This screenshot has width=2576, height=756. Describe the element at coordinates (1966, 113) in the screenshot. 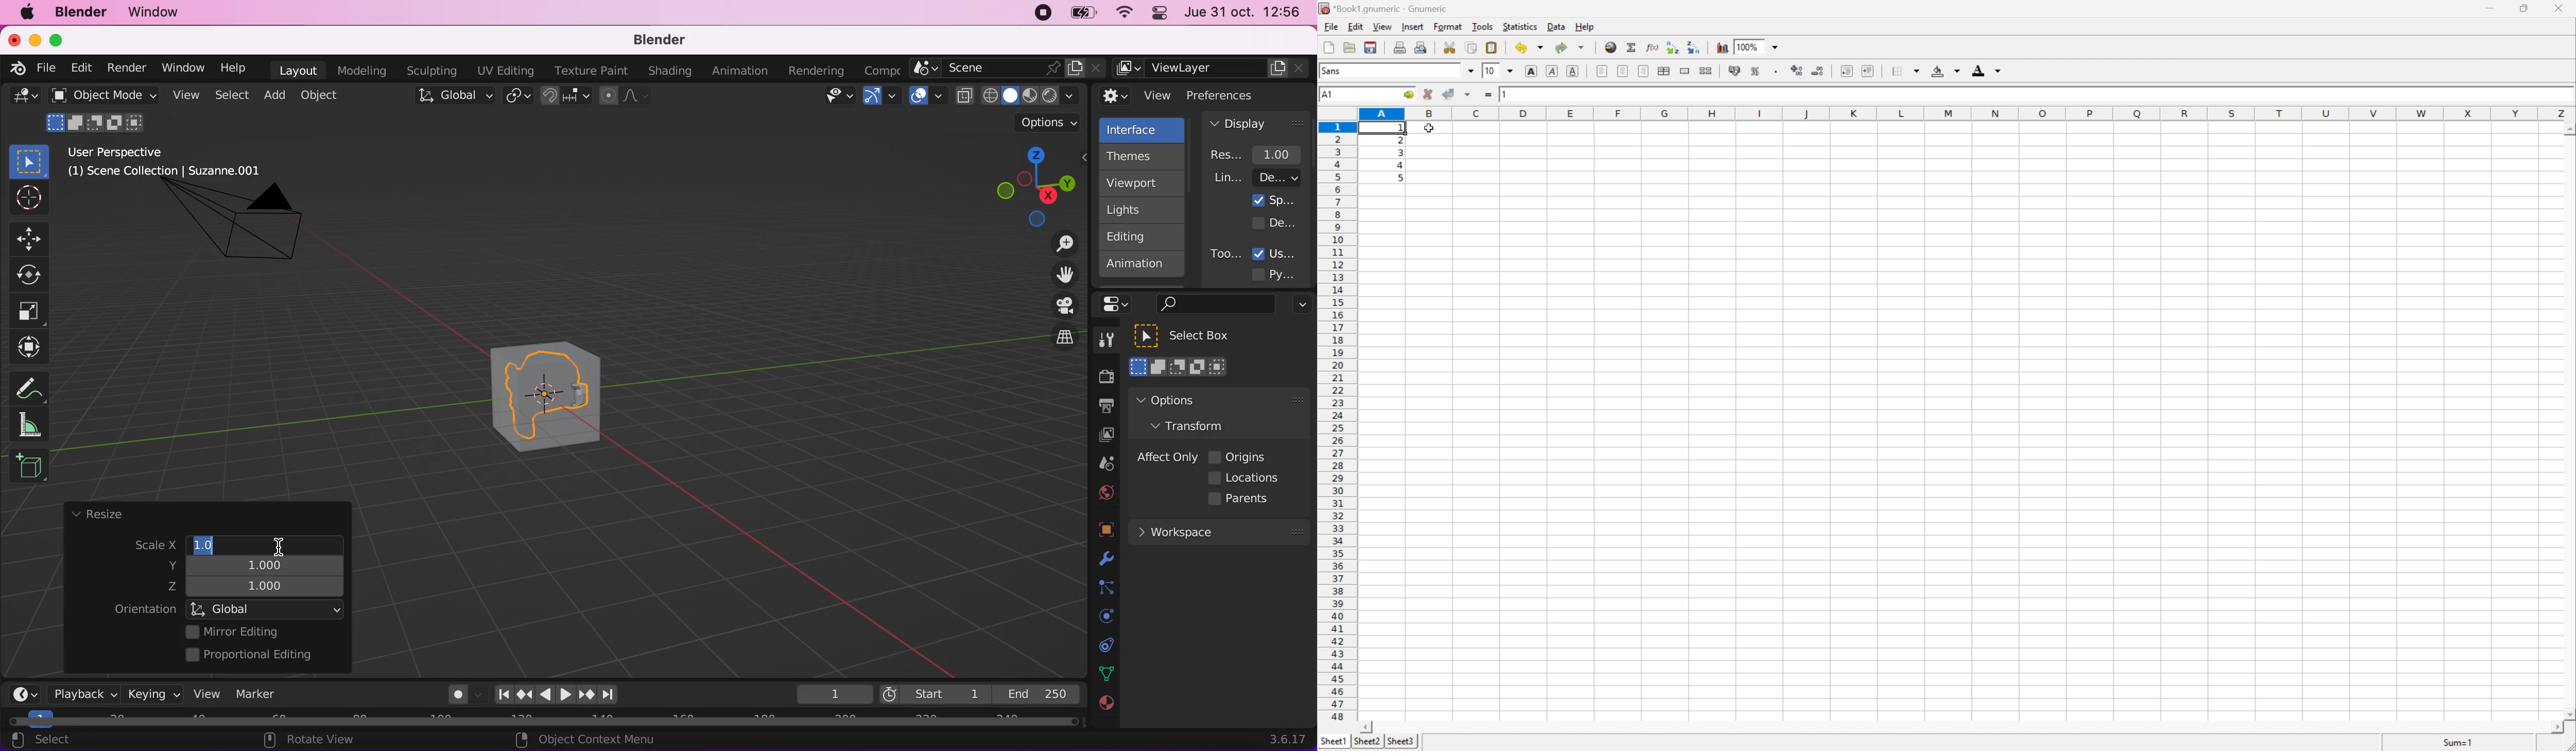

I see `Column names` at that location.